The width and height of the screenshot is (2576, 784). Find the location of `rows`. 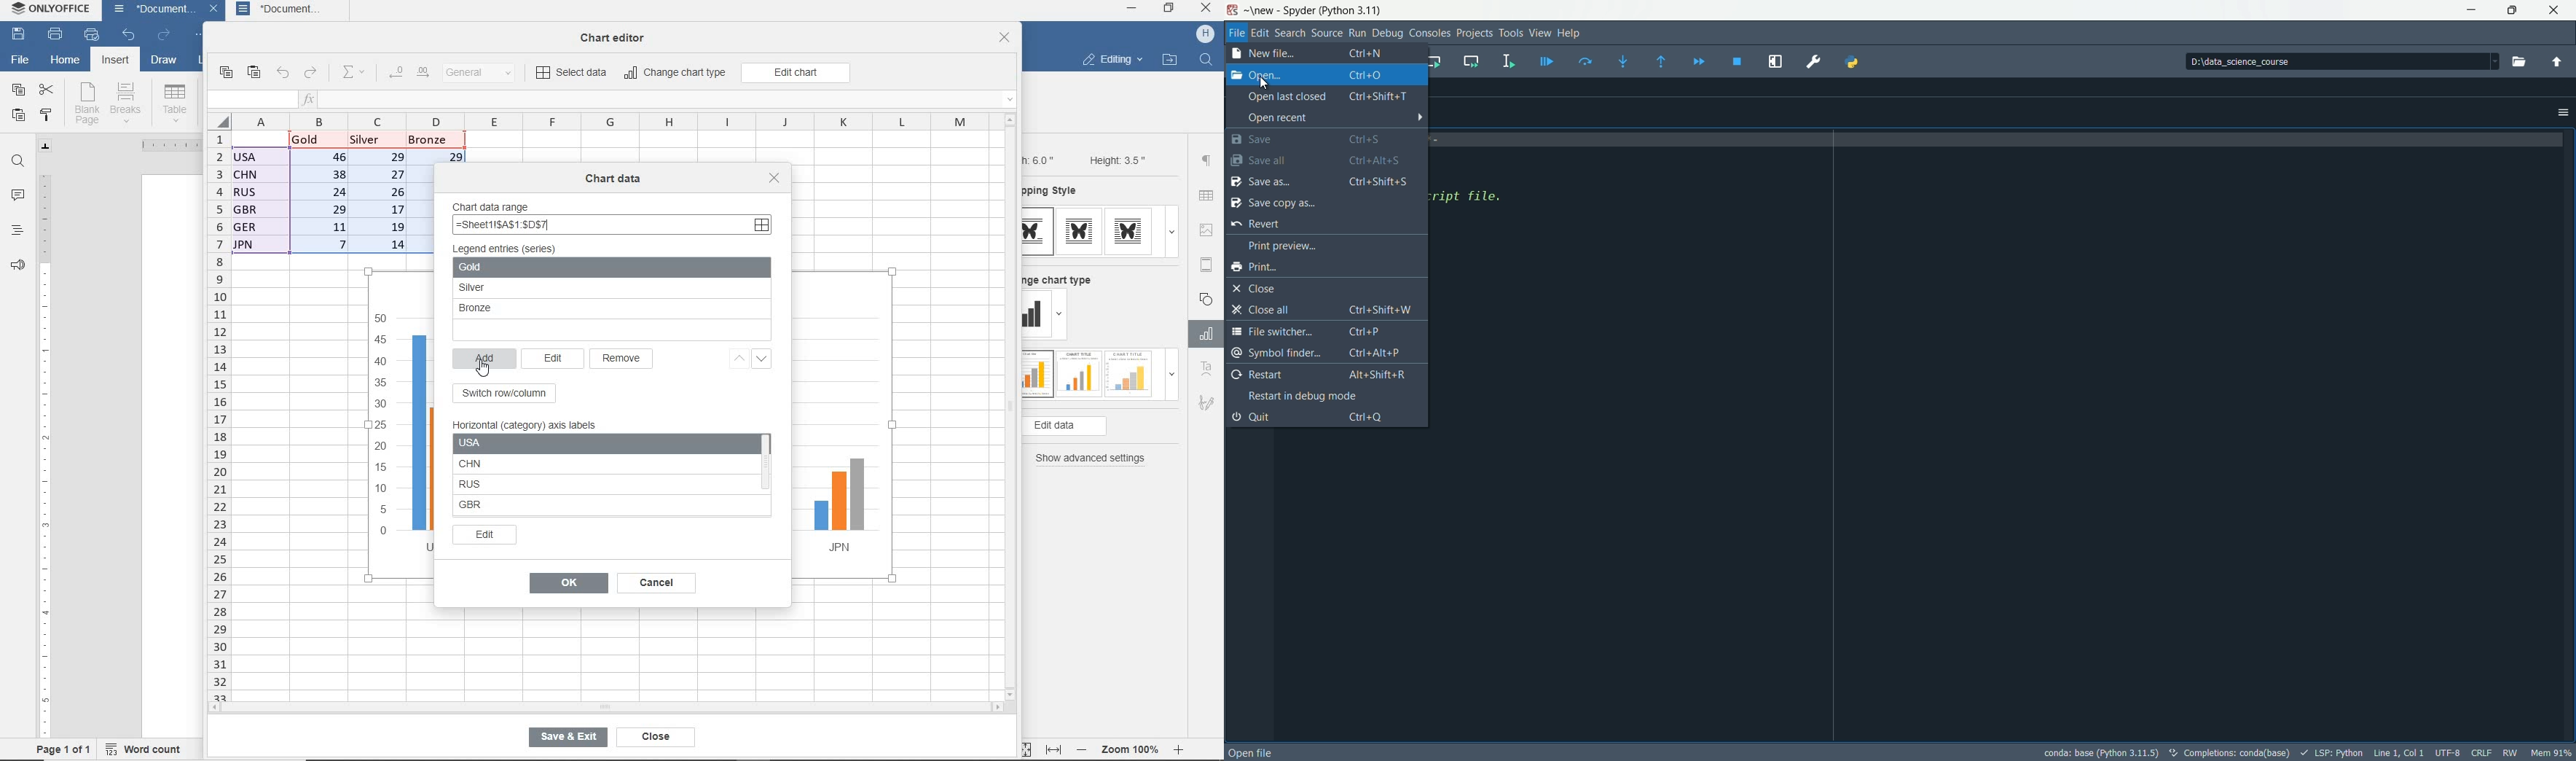

rows is located at coordinates (217, 415).